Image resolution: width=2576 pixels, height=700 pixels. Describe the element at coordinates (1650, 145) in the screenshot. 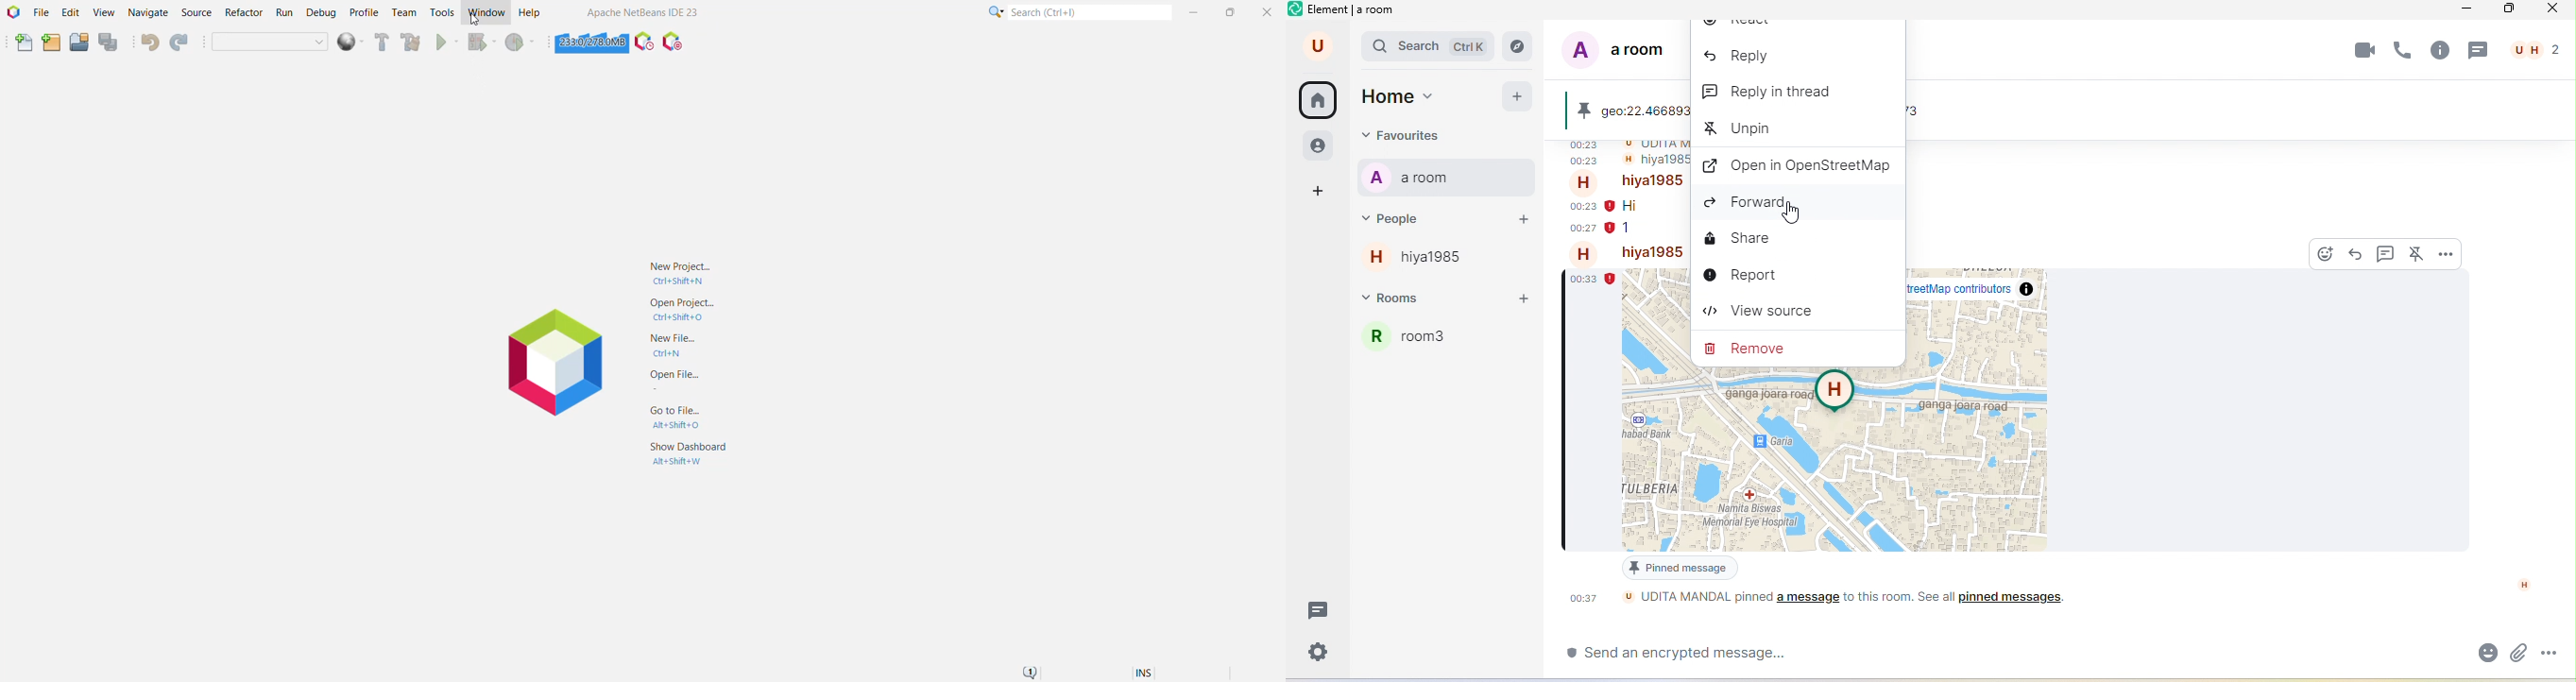

I see `udita mandal invited hiya 1985` at that location.